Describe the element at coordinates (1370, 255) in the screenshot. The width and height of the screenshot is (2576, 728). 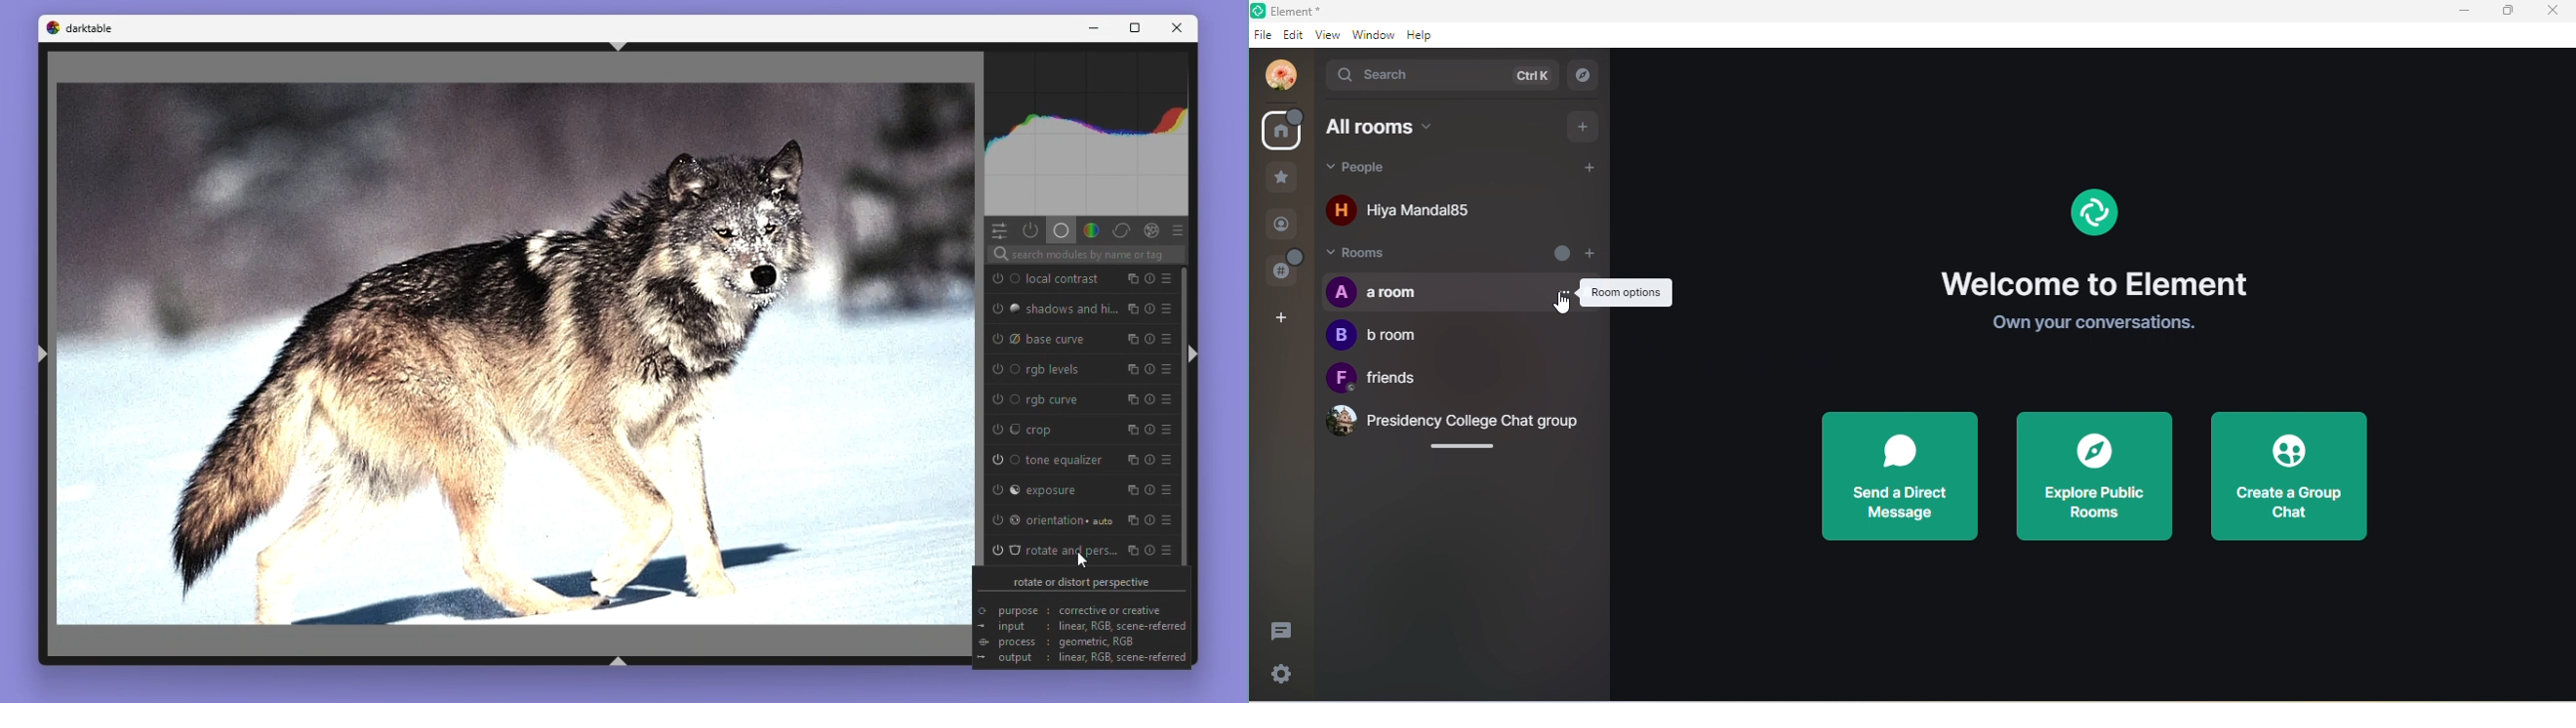
I see `rooms` at that location.